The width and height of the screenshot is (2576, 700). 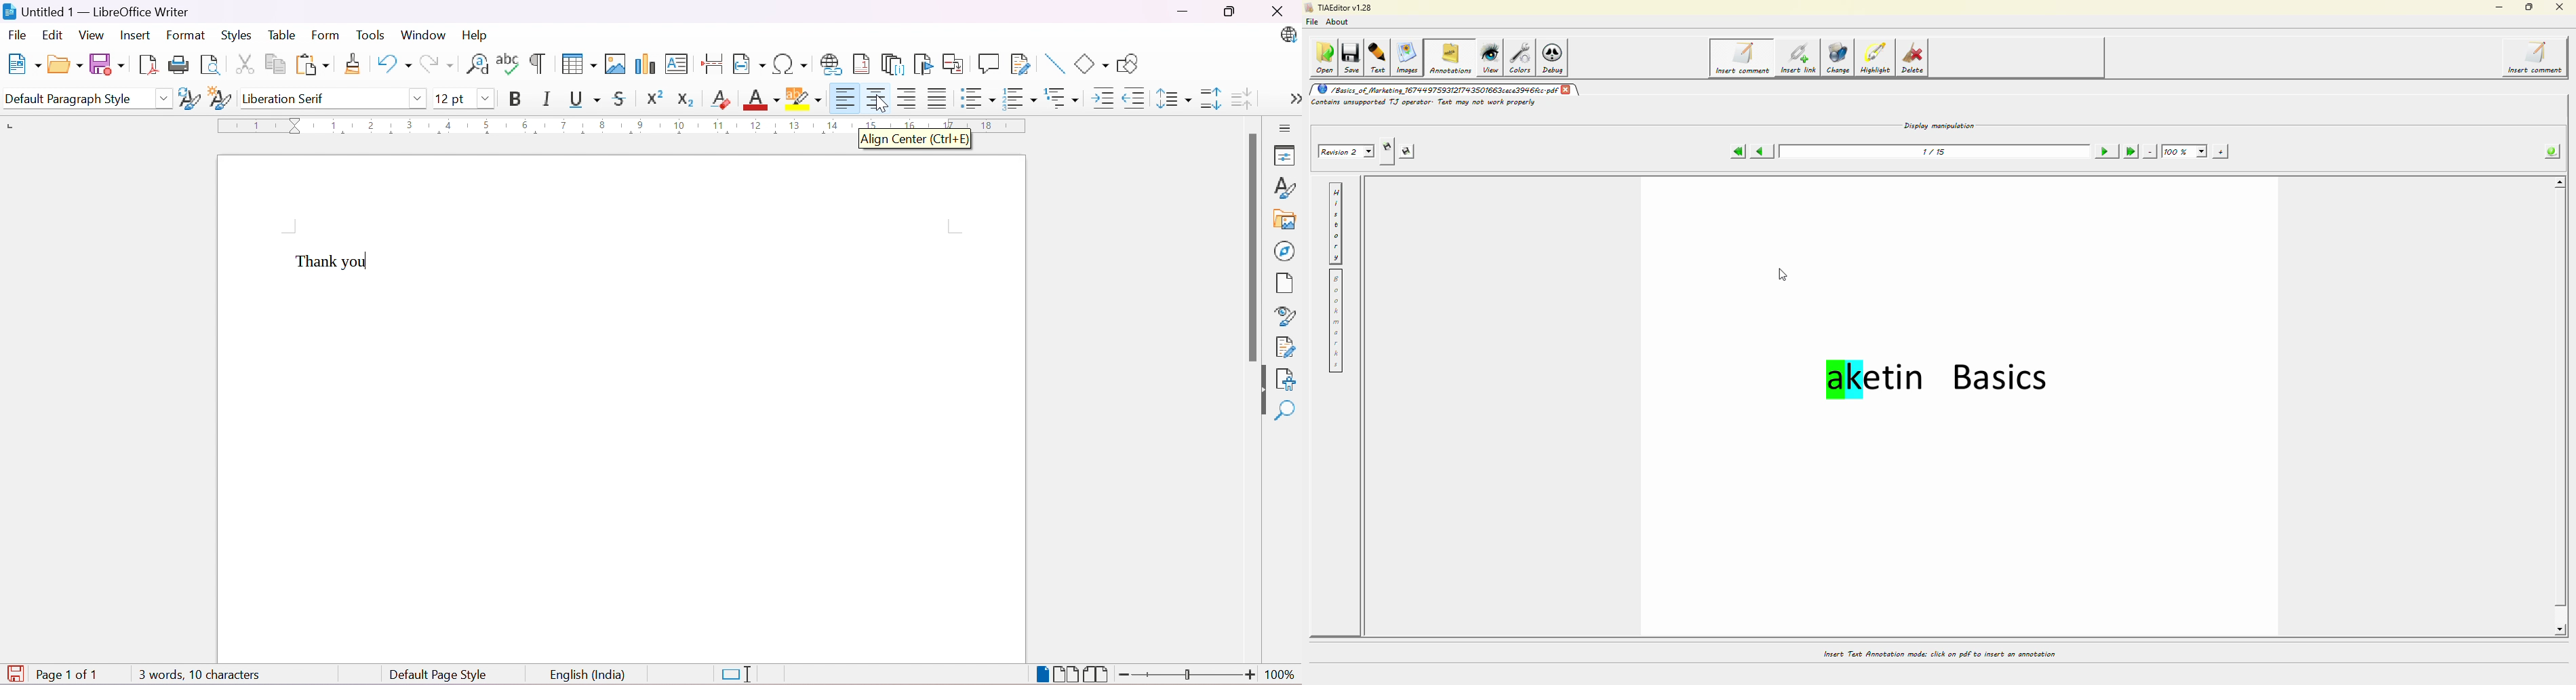 I want to click on Slider, so click(x=1189, y=675).